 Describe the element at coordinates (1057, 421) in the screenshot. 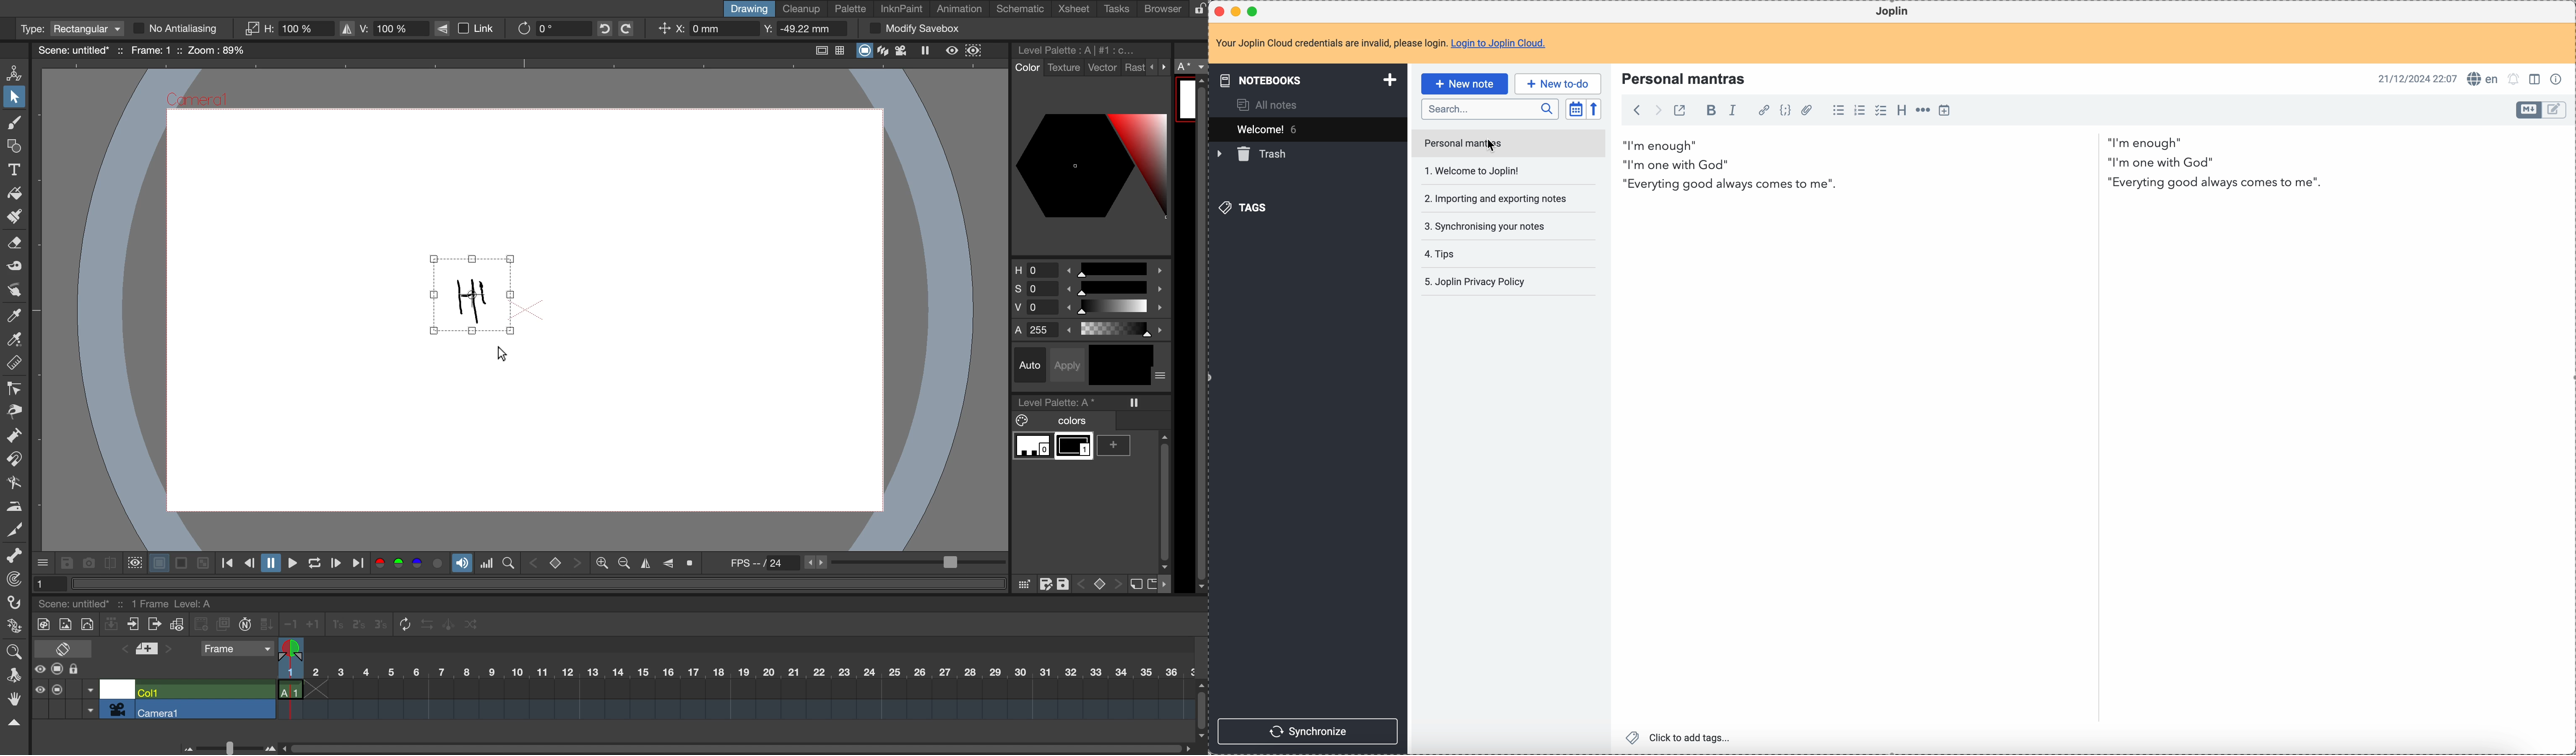

I see `colors` at that location.